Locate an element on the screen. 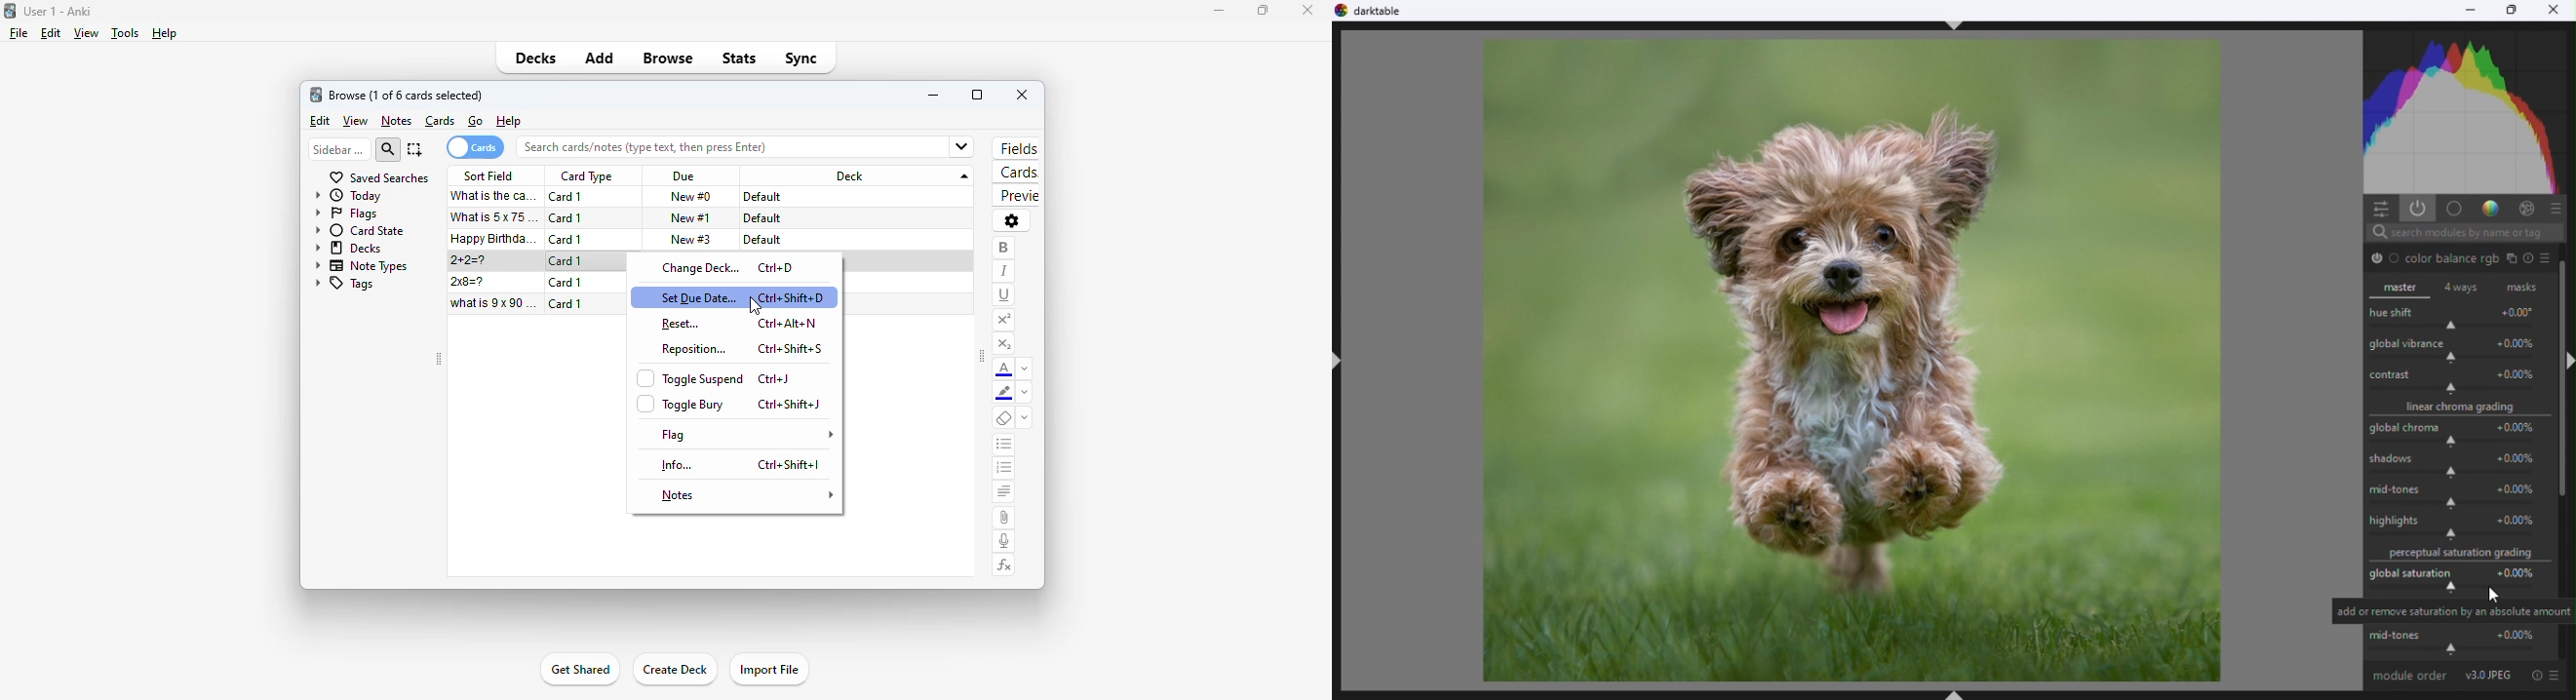  Master is located at coordinates (2401, 290).